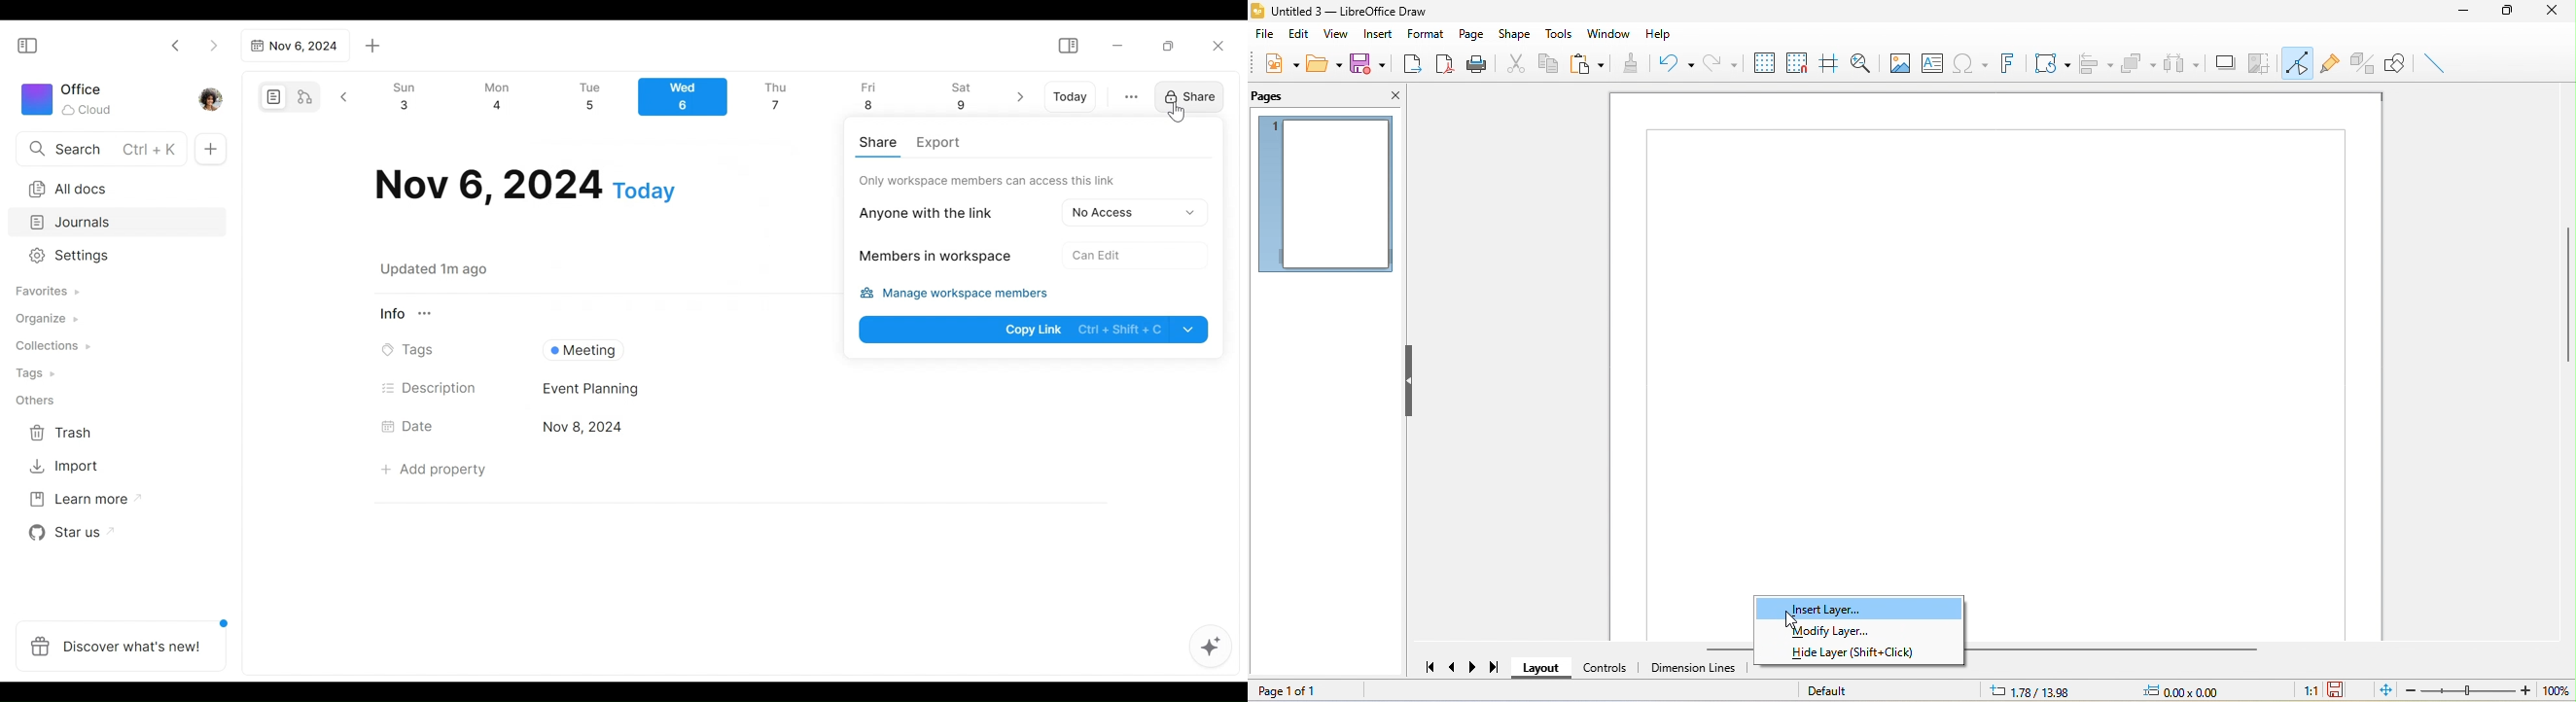 Image resolution: width=2576 pixels, height=728 pixels. Describe the element at coordinates (1514, 34) in the screenshot. I see `shape` at that location.